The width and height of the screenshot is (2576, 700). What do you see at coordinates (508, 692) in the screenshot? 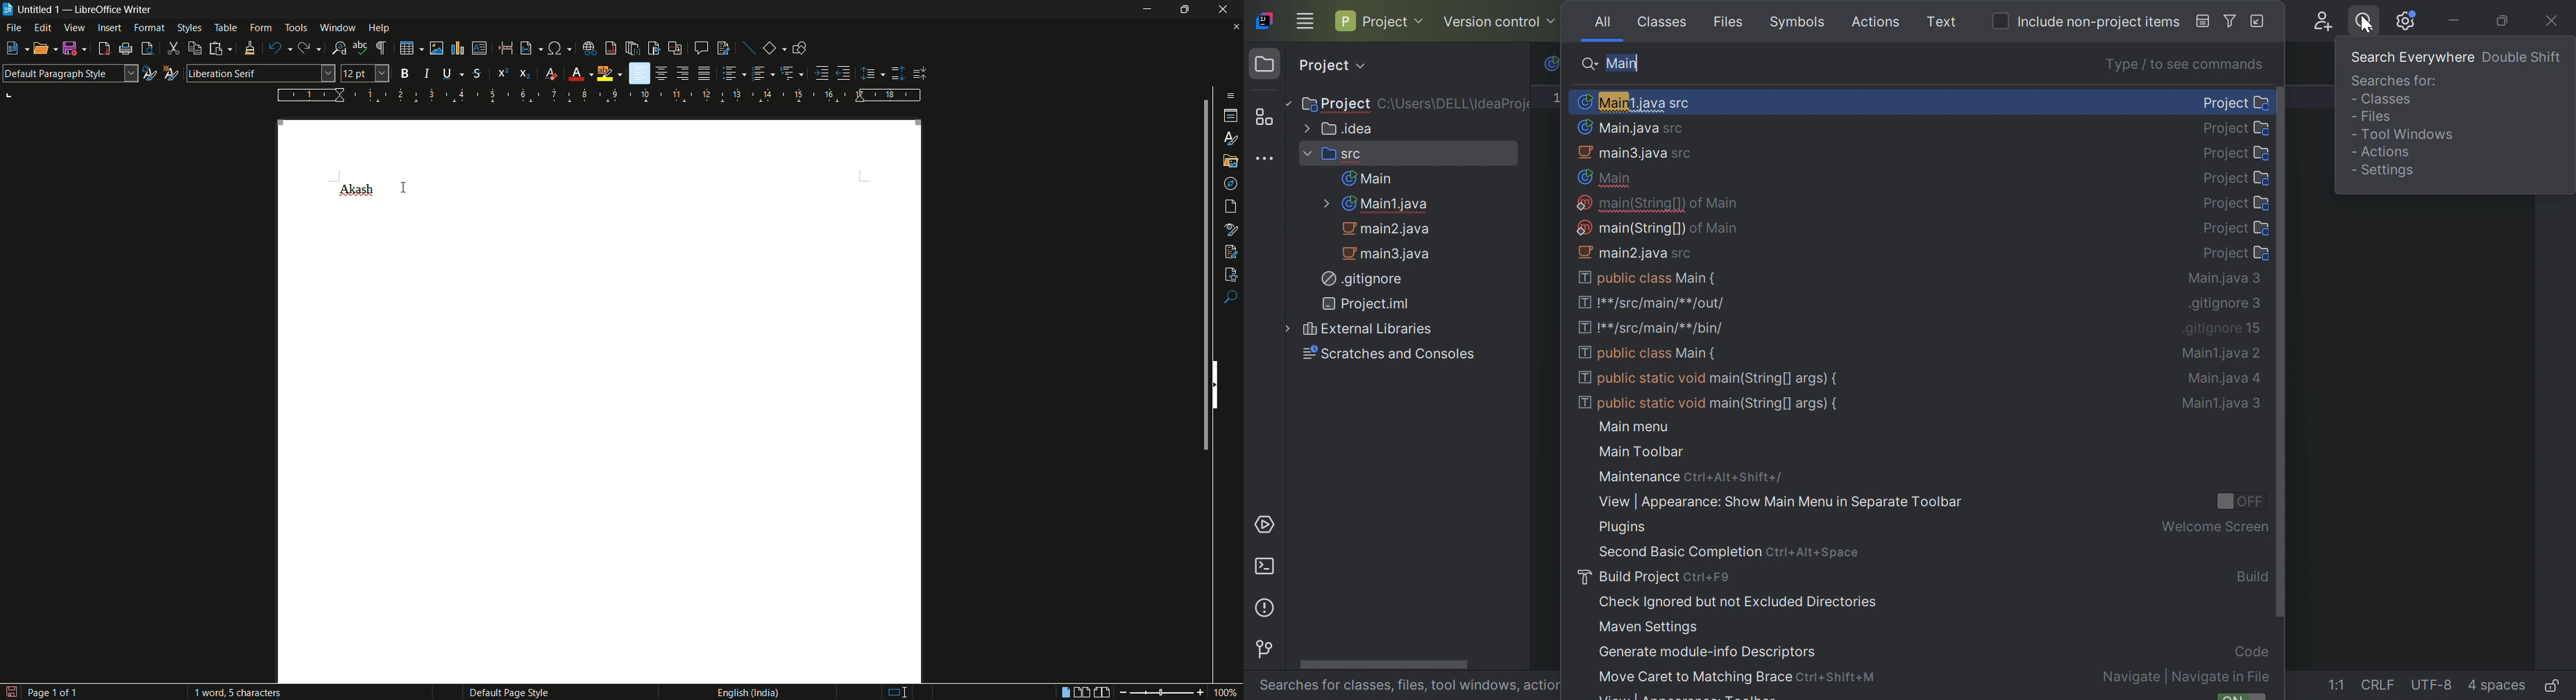
I see `page style` at bounding box center [508, 692].